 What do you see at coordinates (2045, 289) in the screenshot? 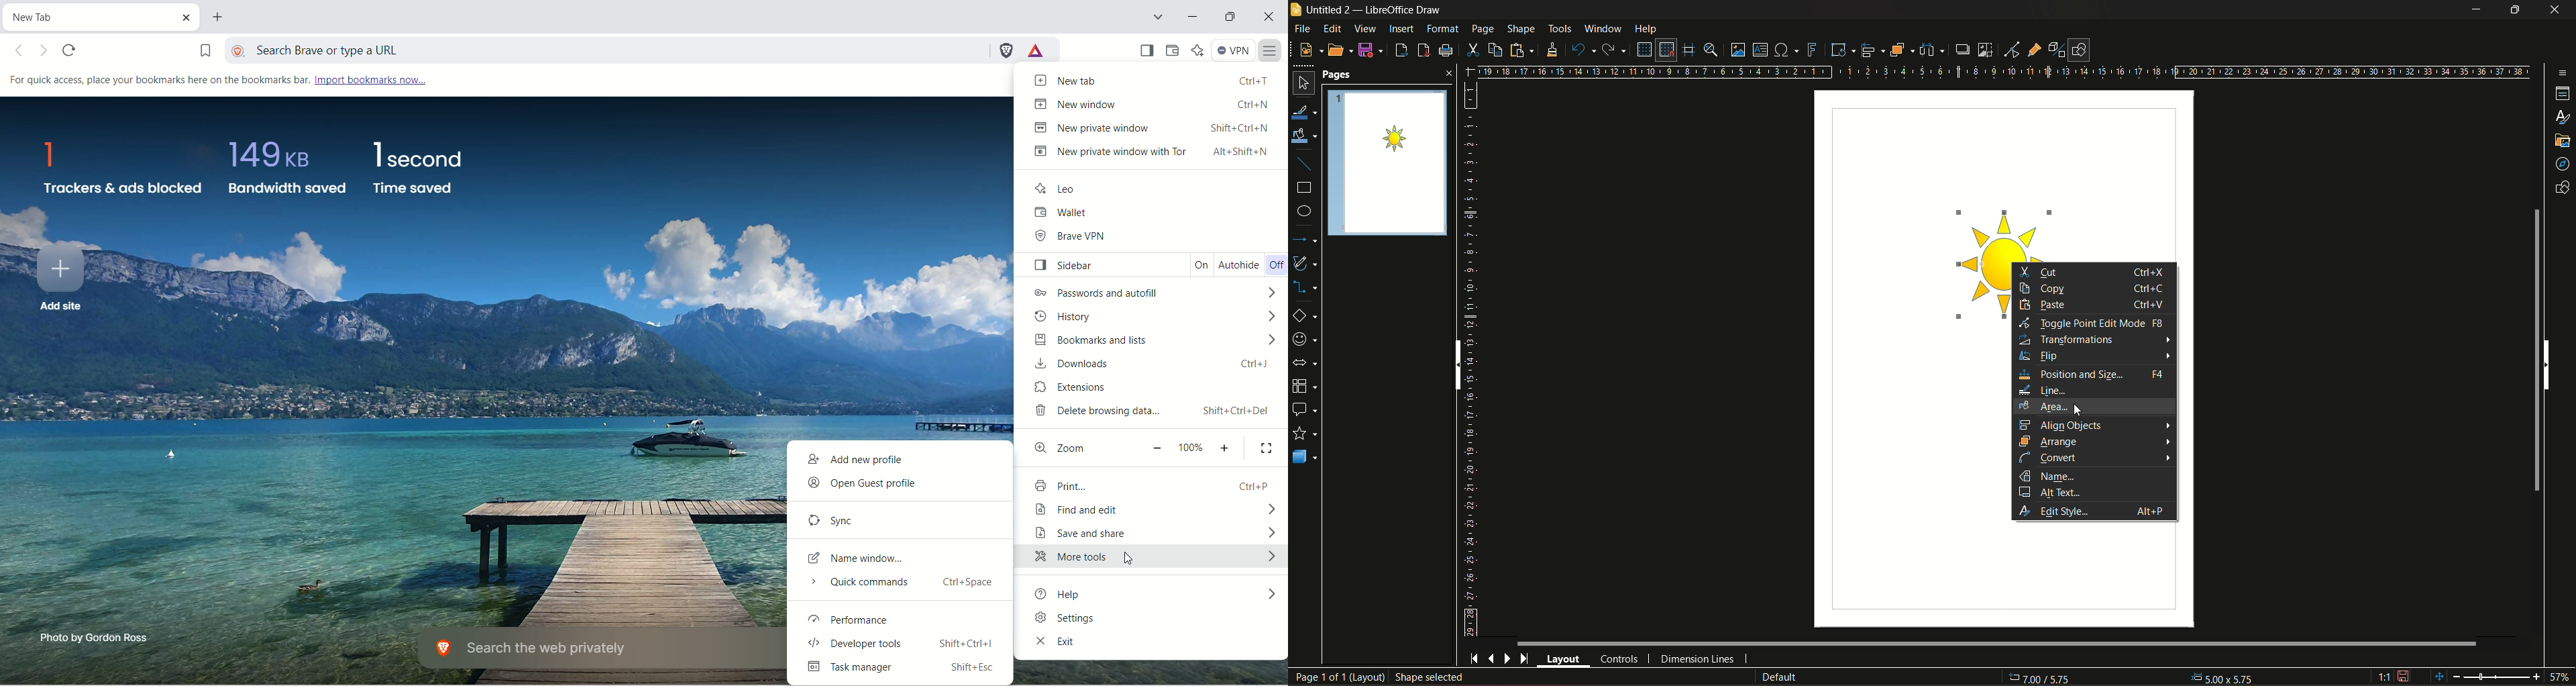
I see `copy` at bounding box center [2045, 289].